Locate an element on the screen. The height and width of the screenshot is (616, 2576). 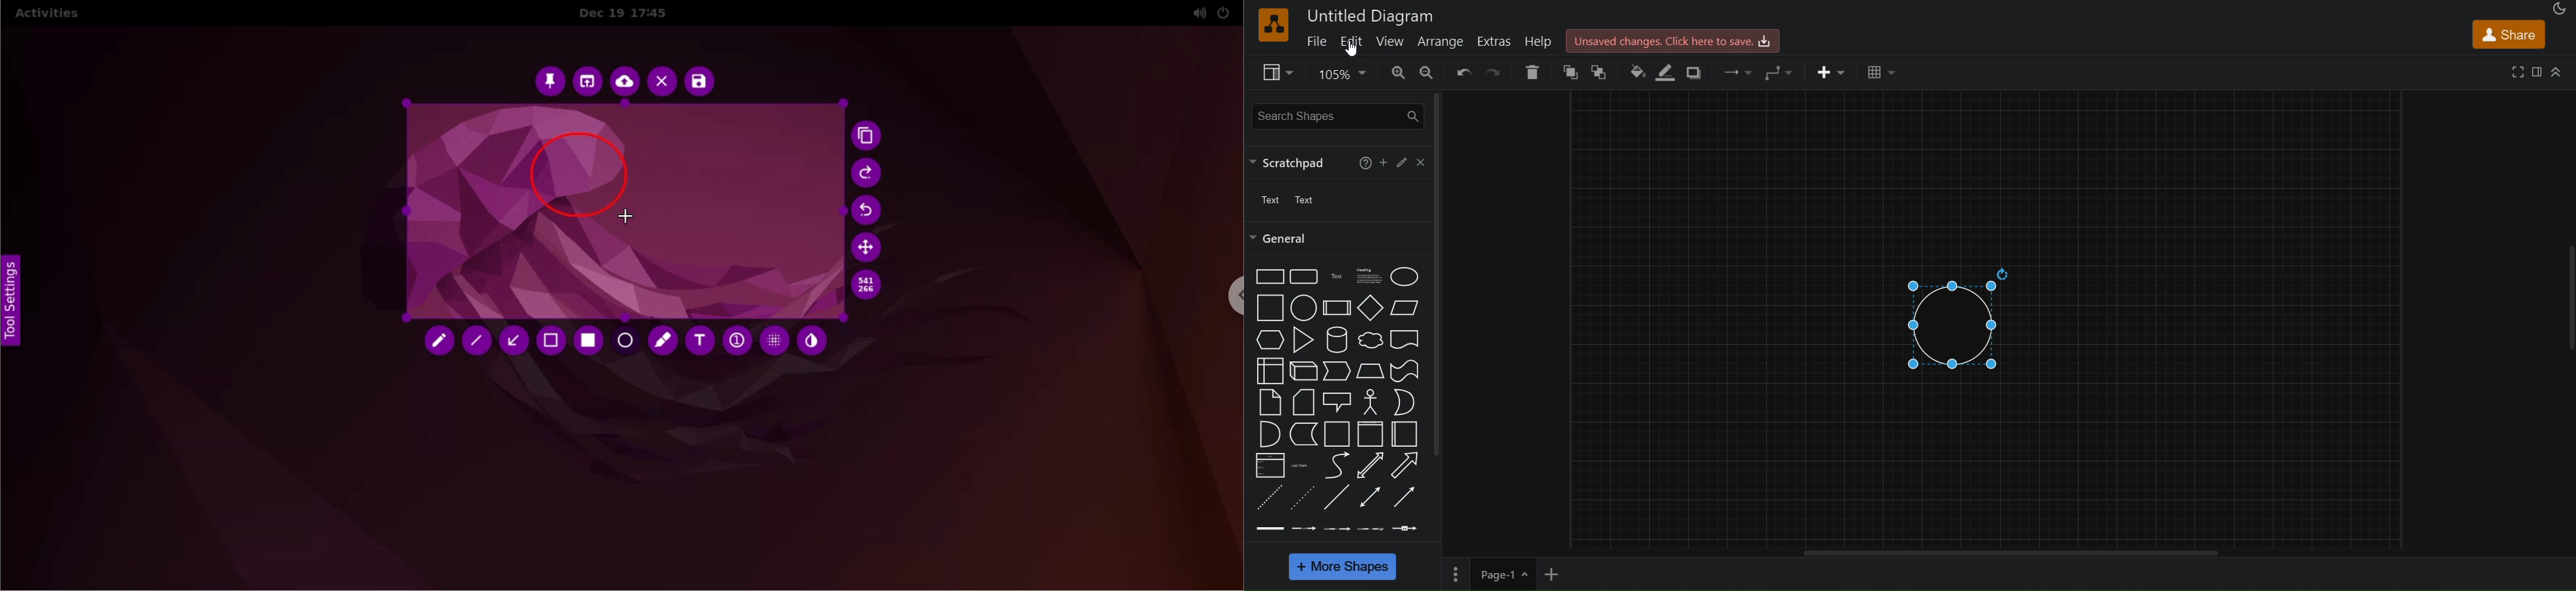
tape is located at coordinates (1404, 371).